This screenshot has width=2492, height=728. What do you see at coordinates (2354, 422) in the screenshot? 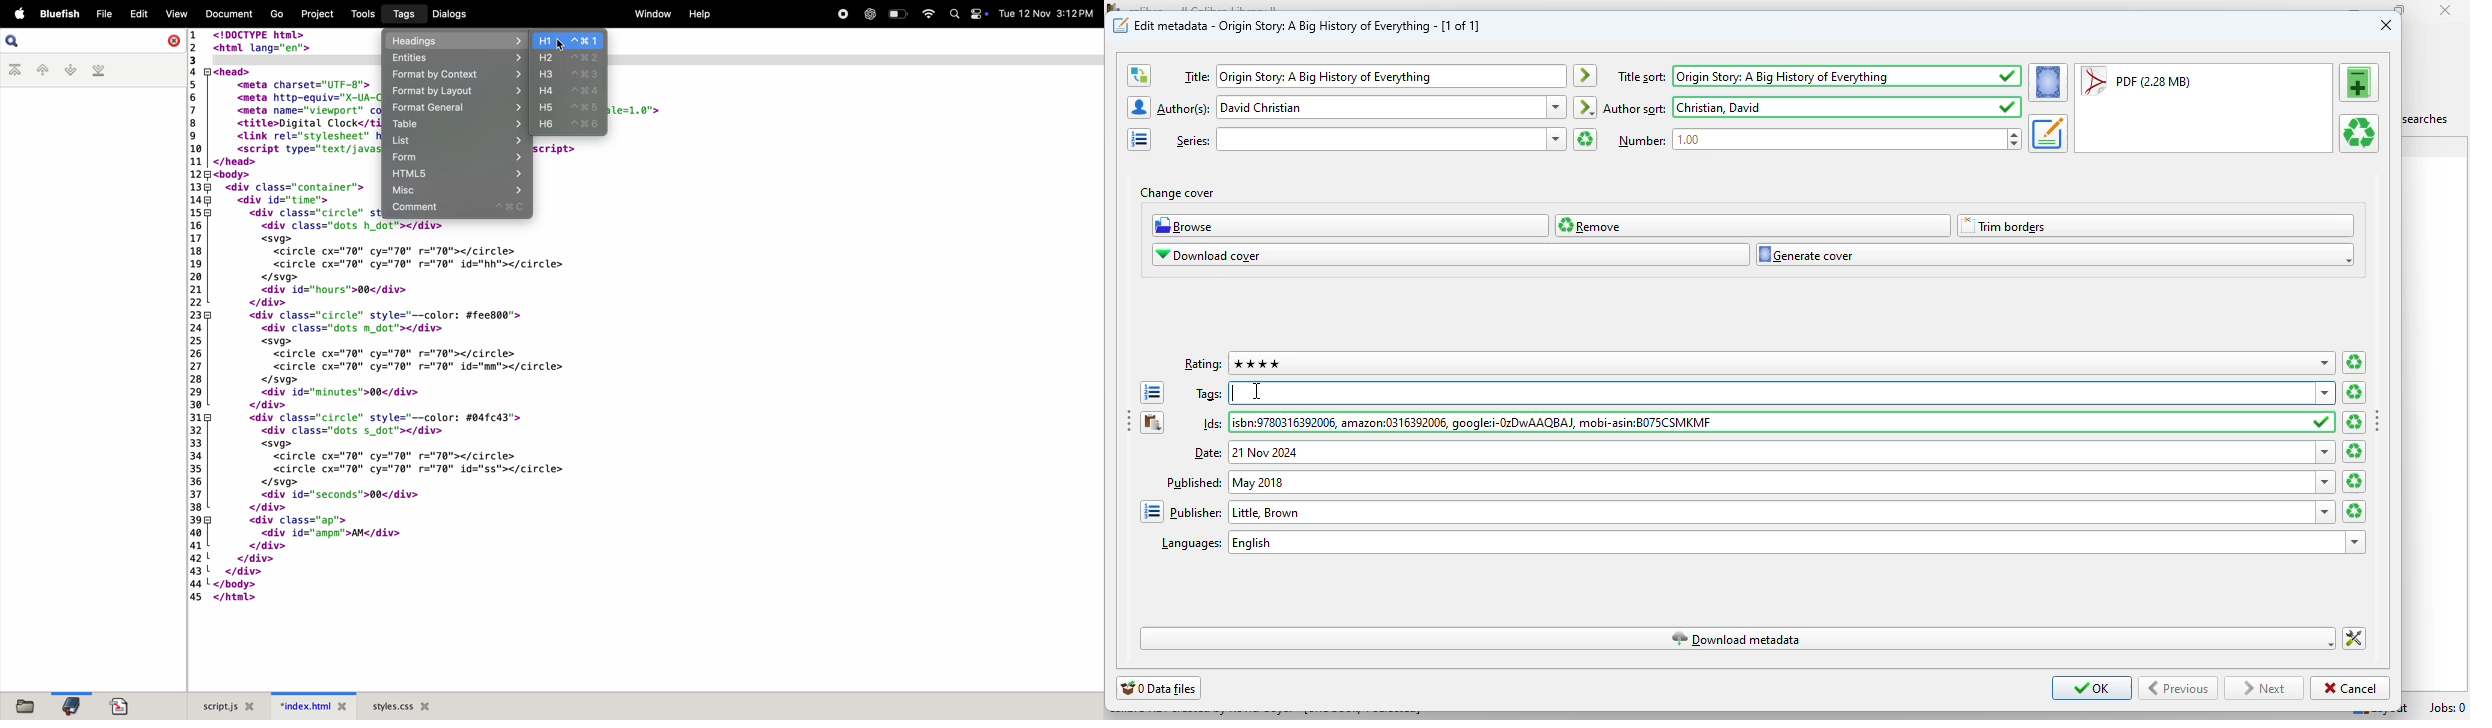
I see `clear ids` at bounding box center [2354, 422].